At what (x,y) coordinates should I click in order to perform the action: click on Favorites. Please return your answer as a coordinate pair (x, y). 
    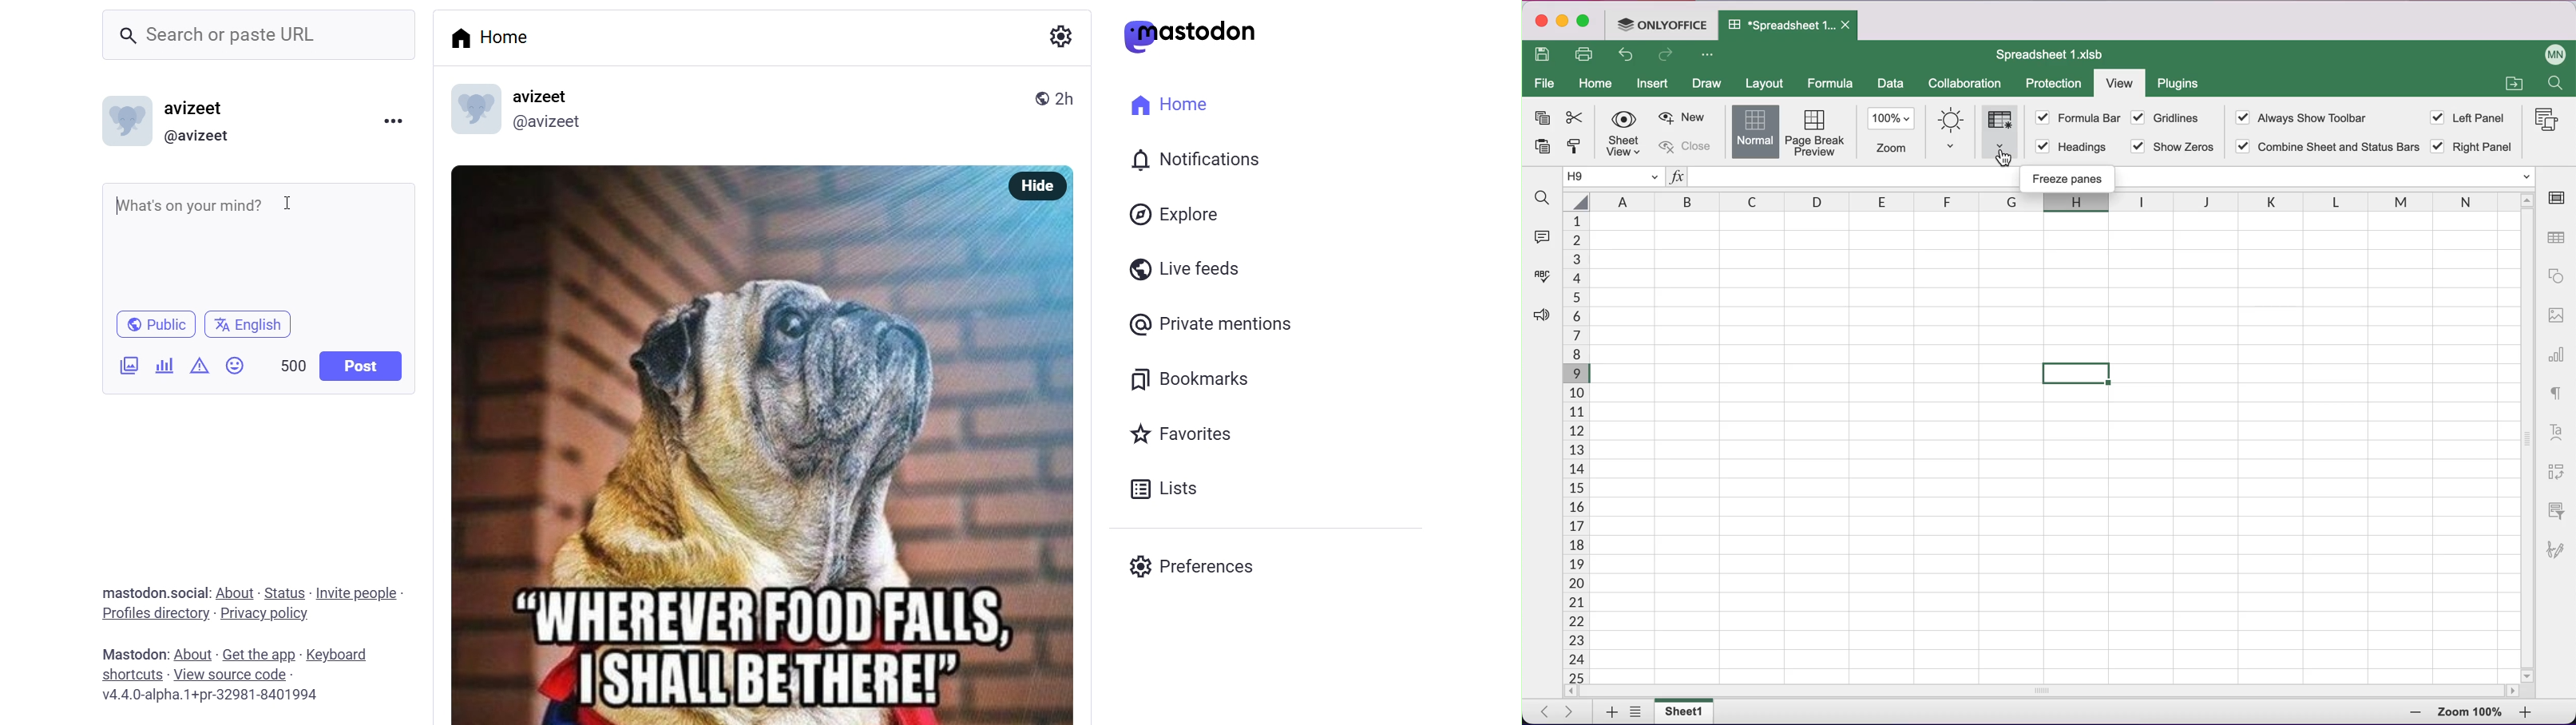
    Looking at the image, I should click on (1184, 436).